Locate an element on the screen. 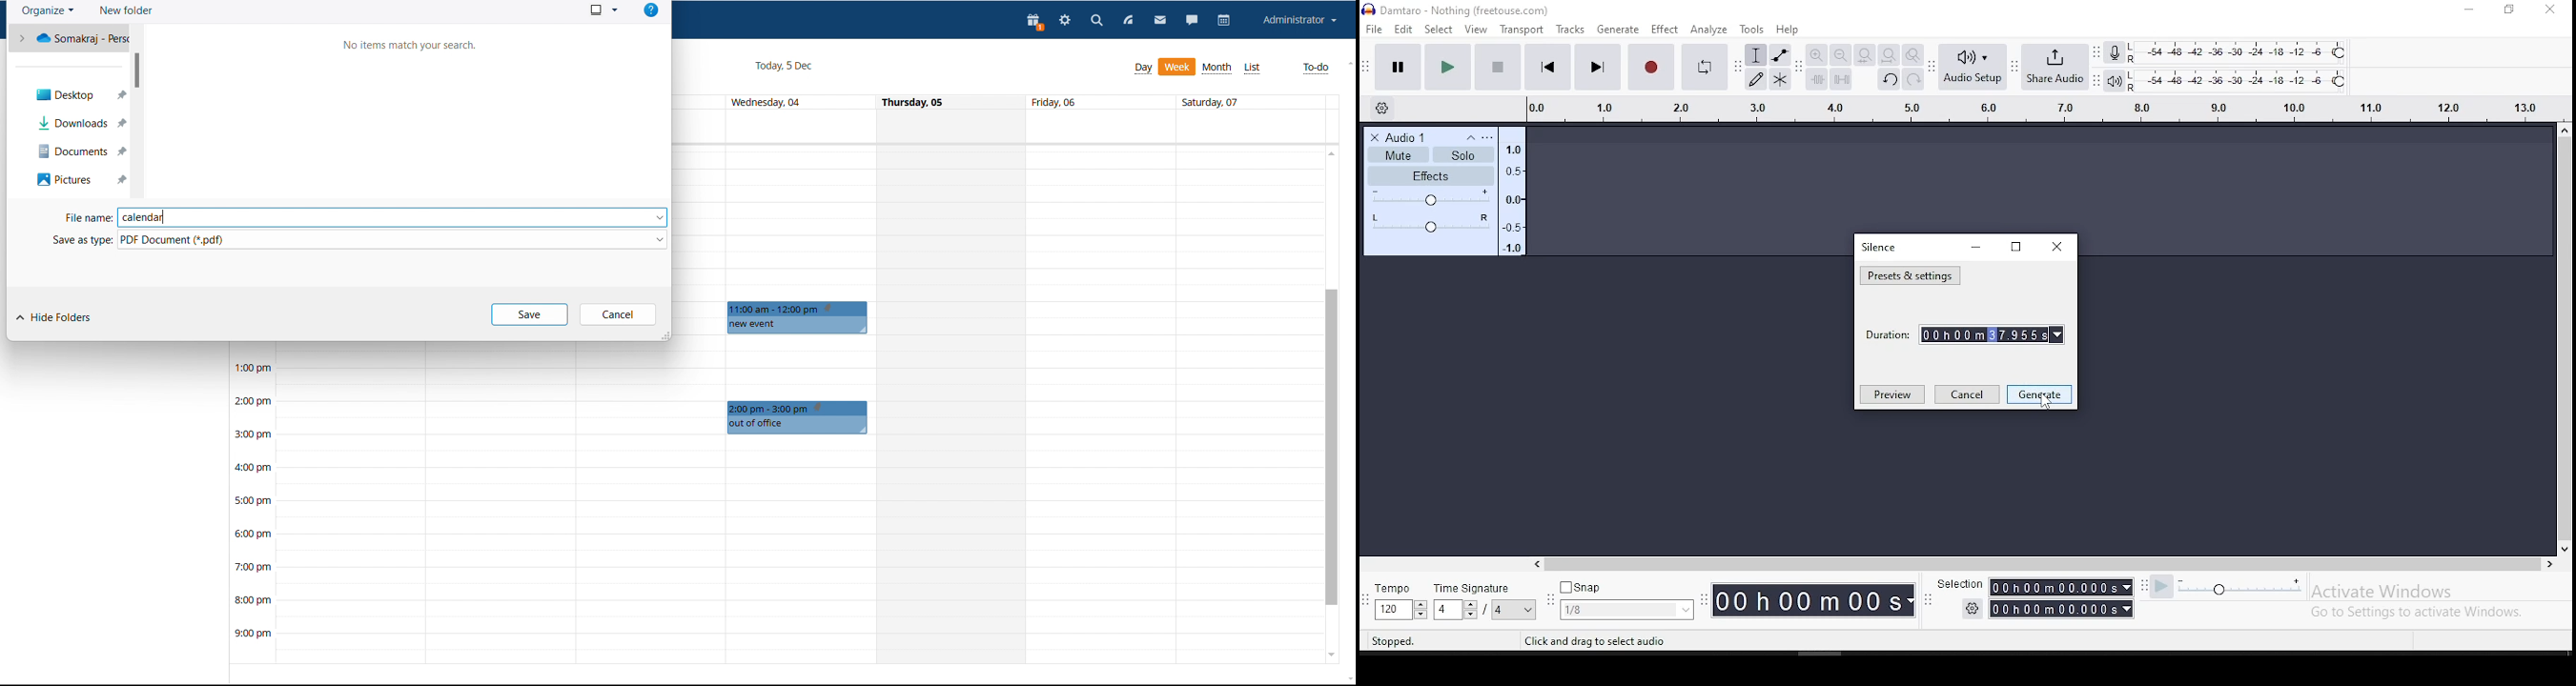 Image resolution: width=2576 pixels, height=700 pixels. duration is located at coordinates (1965, 334).